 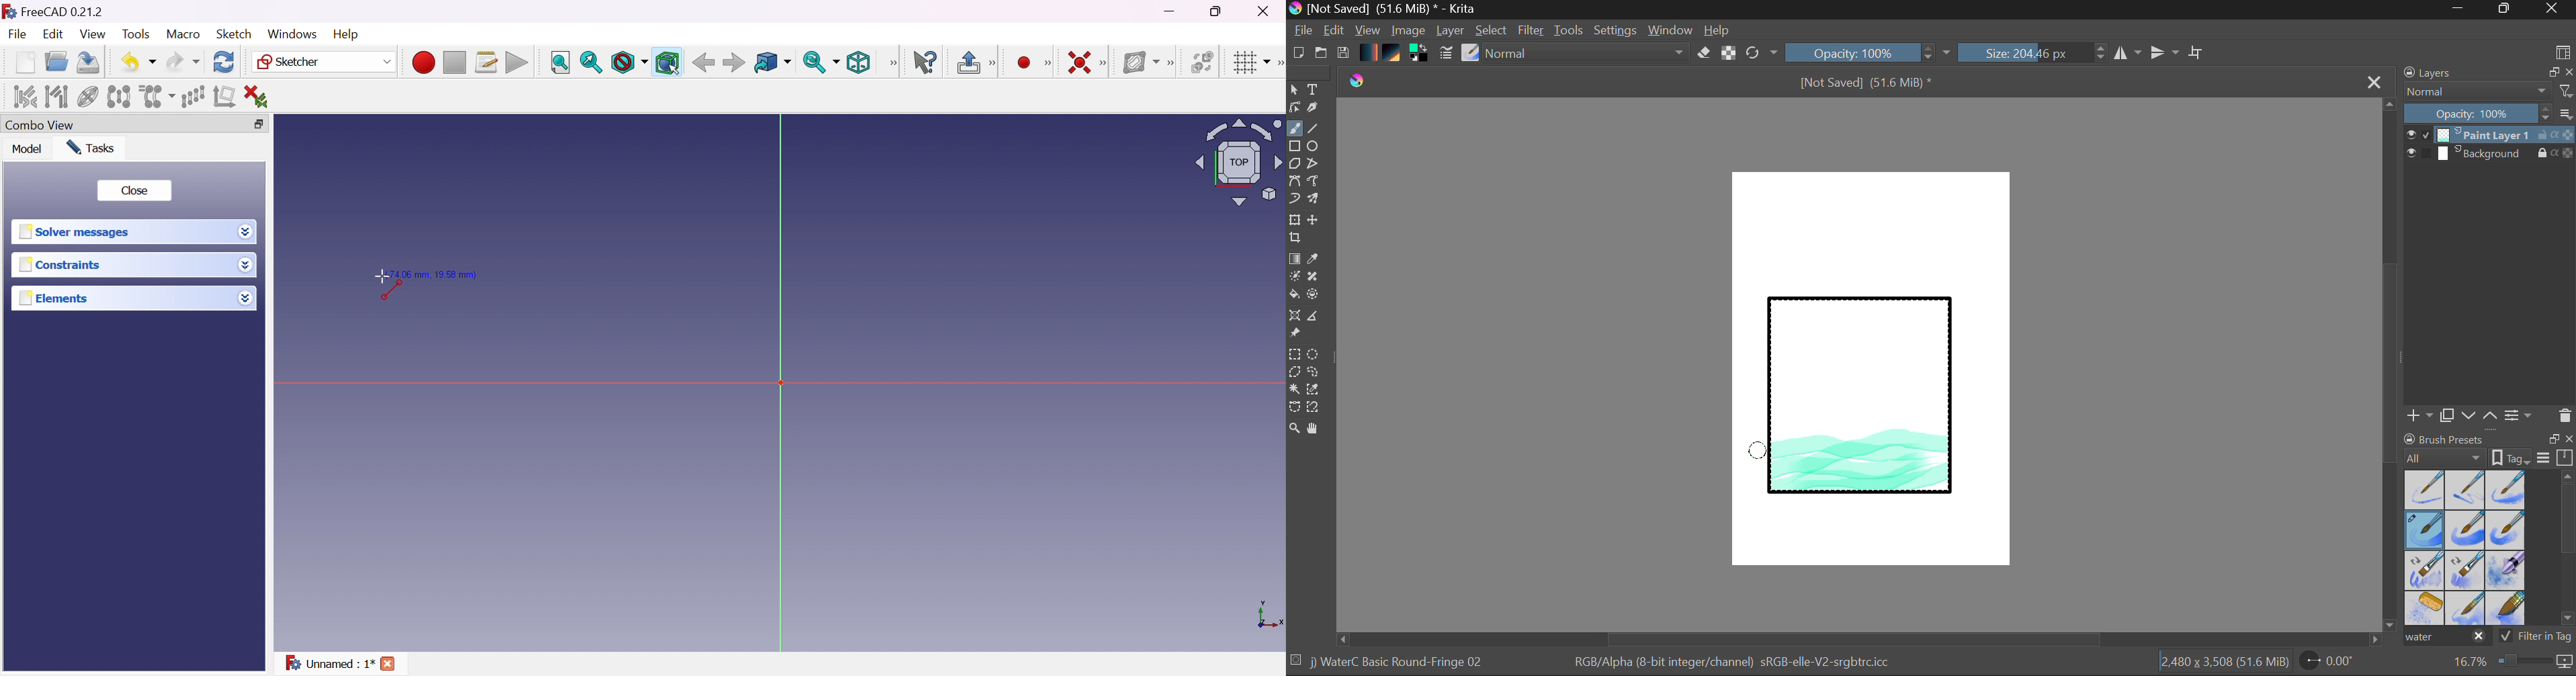 I want to click on Sketcher edit mode, so click(x=994, y=64).